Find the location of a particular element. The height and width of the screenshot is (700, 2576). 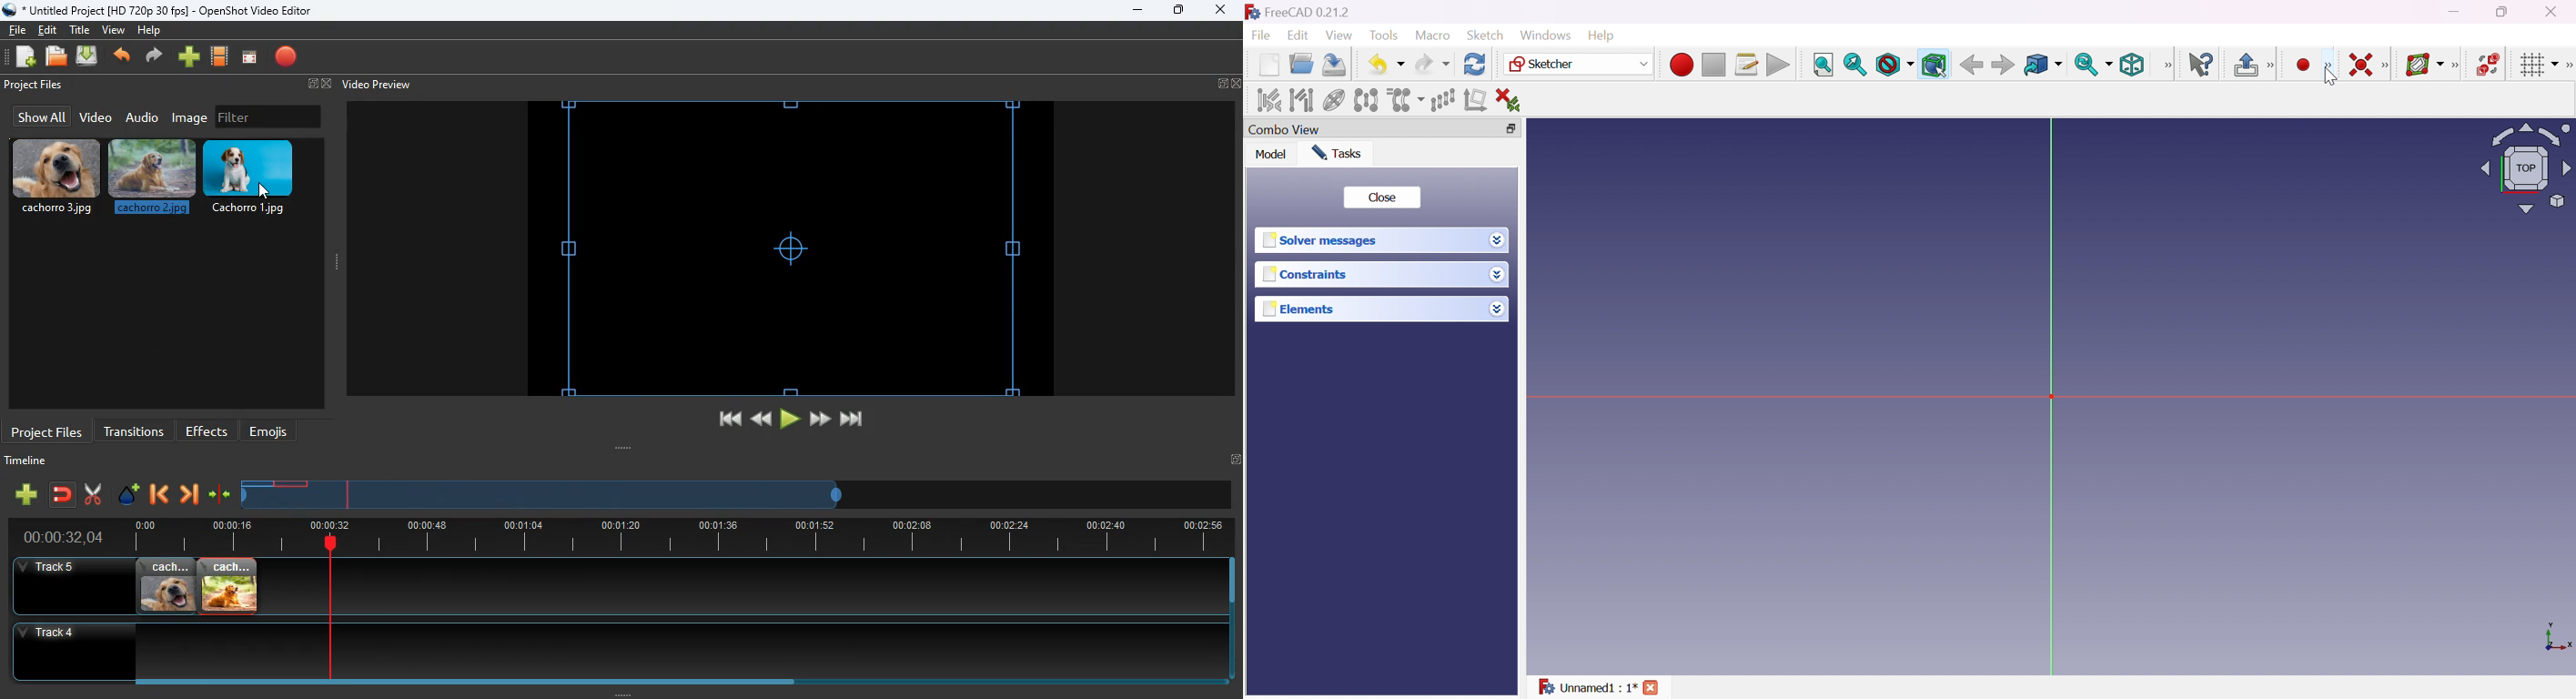

Restore down is located at coordinates (2504, 12).